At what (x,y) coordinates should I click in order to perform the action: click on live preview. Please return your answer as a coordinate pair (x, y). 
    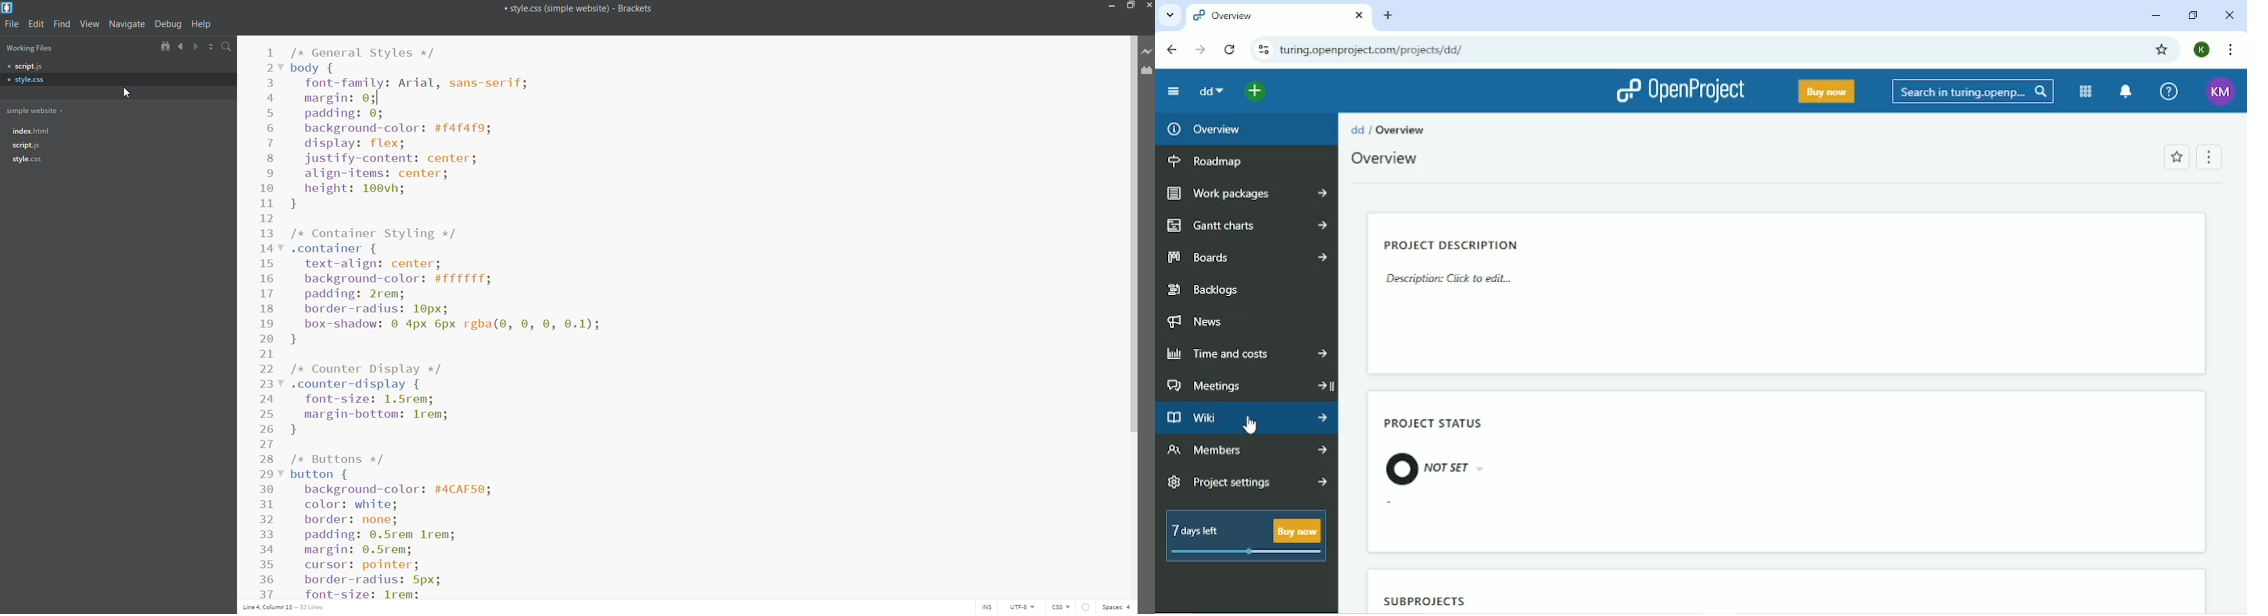
    Looking at the image, I should click on (1148, 53).